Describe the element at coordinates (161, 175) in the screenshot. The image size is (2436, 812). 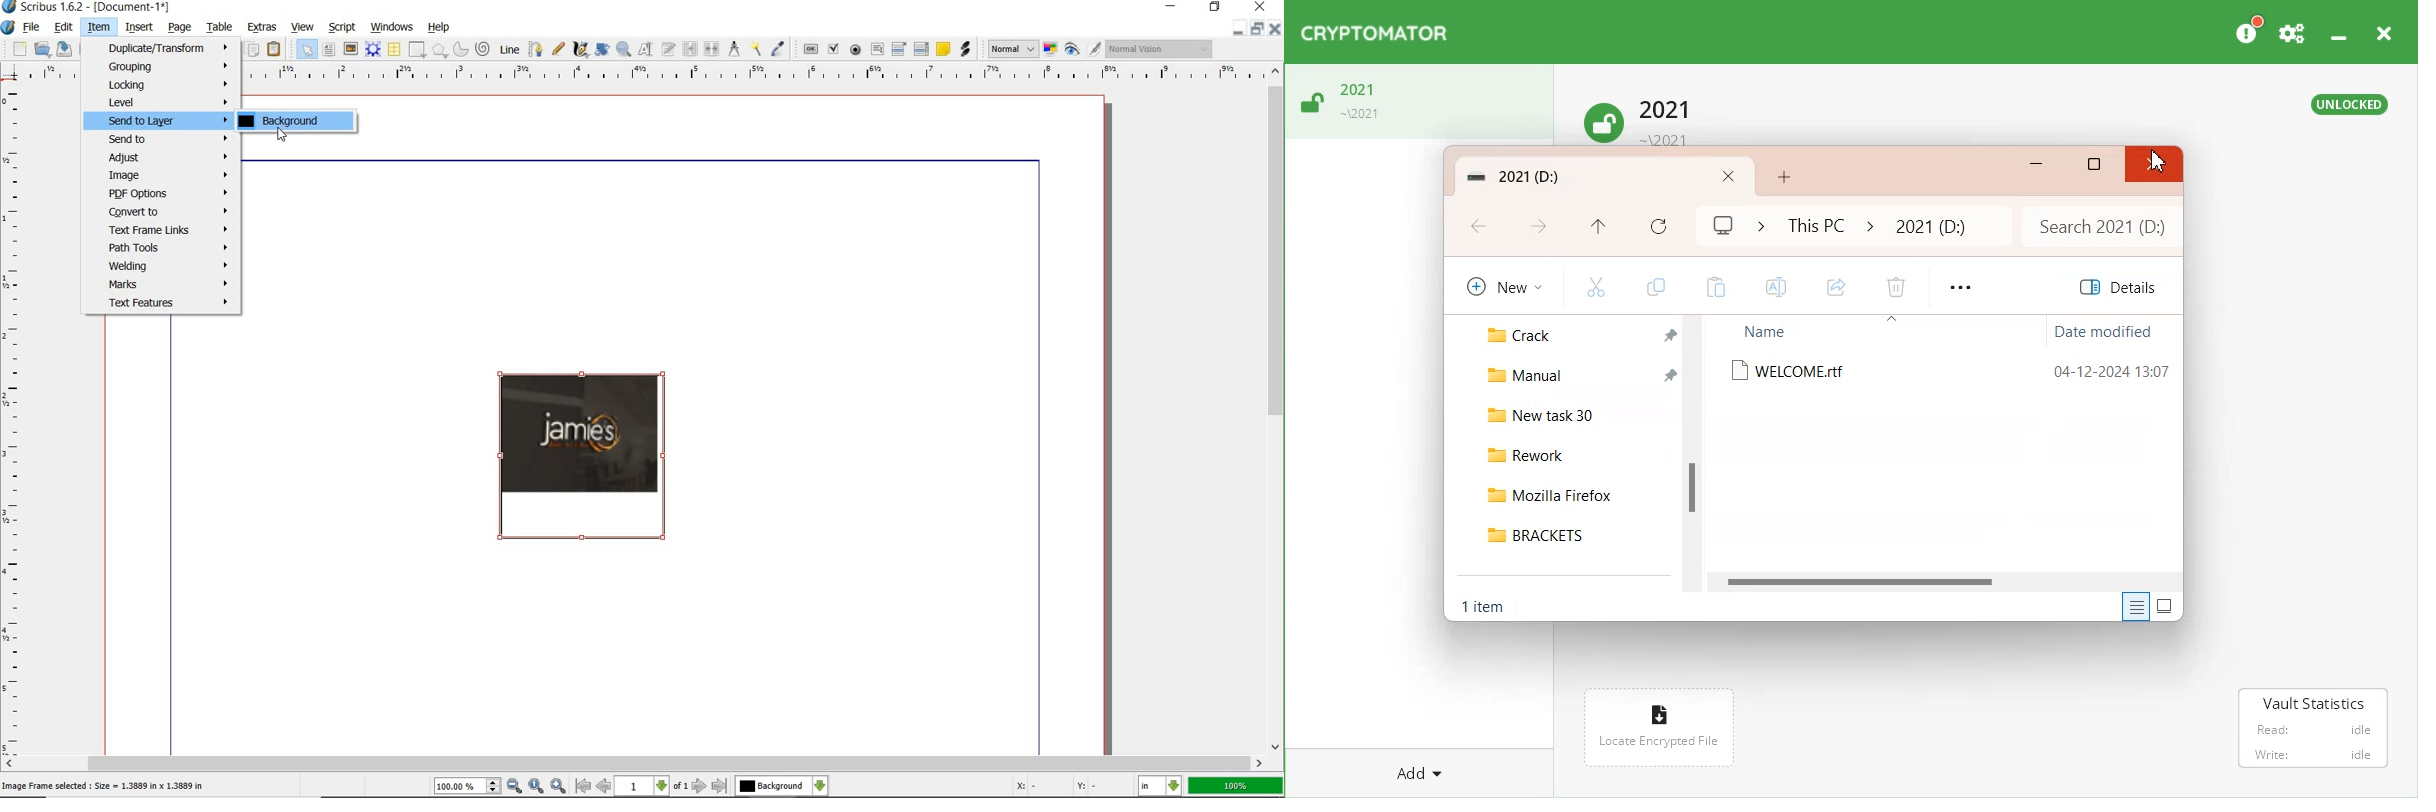
I see `Image` at that location.